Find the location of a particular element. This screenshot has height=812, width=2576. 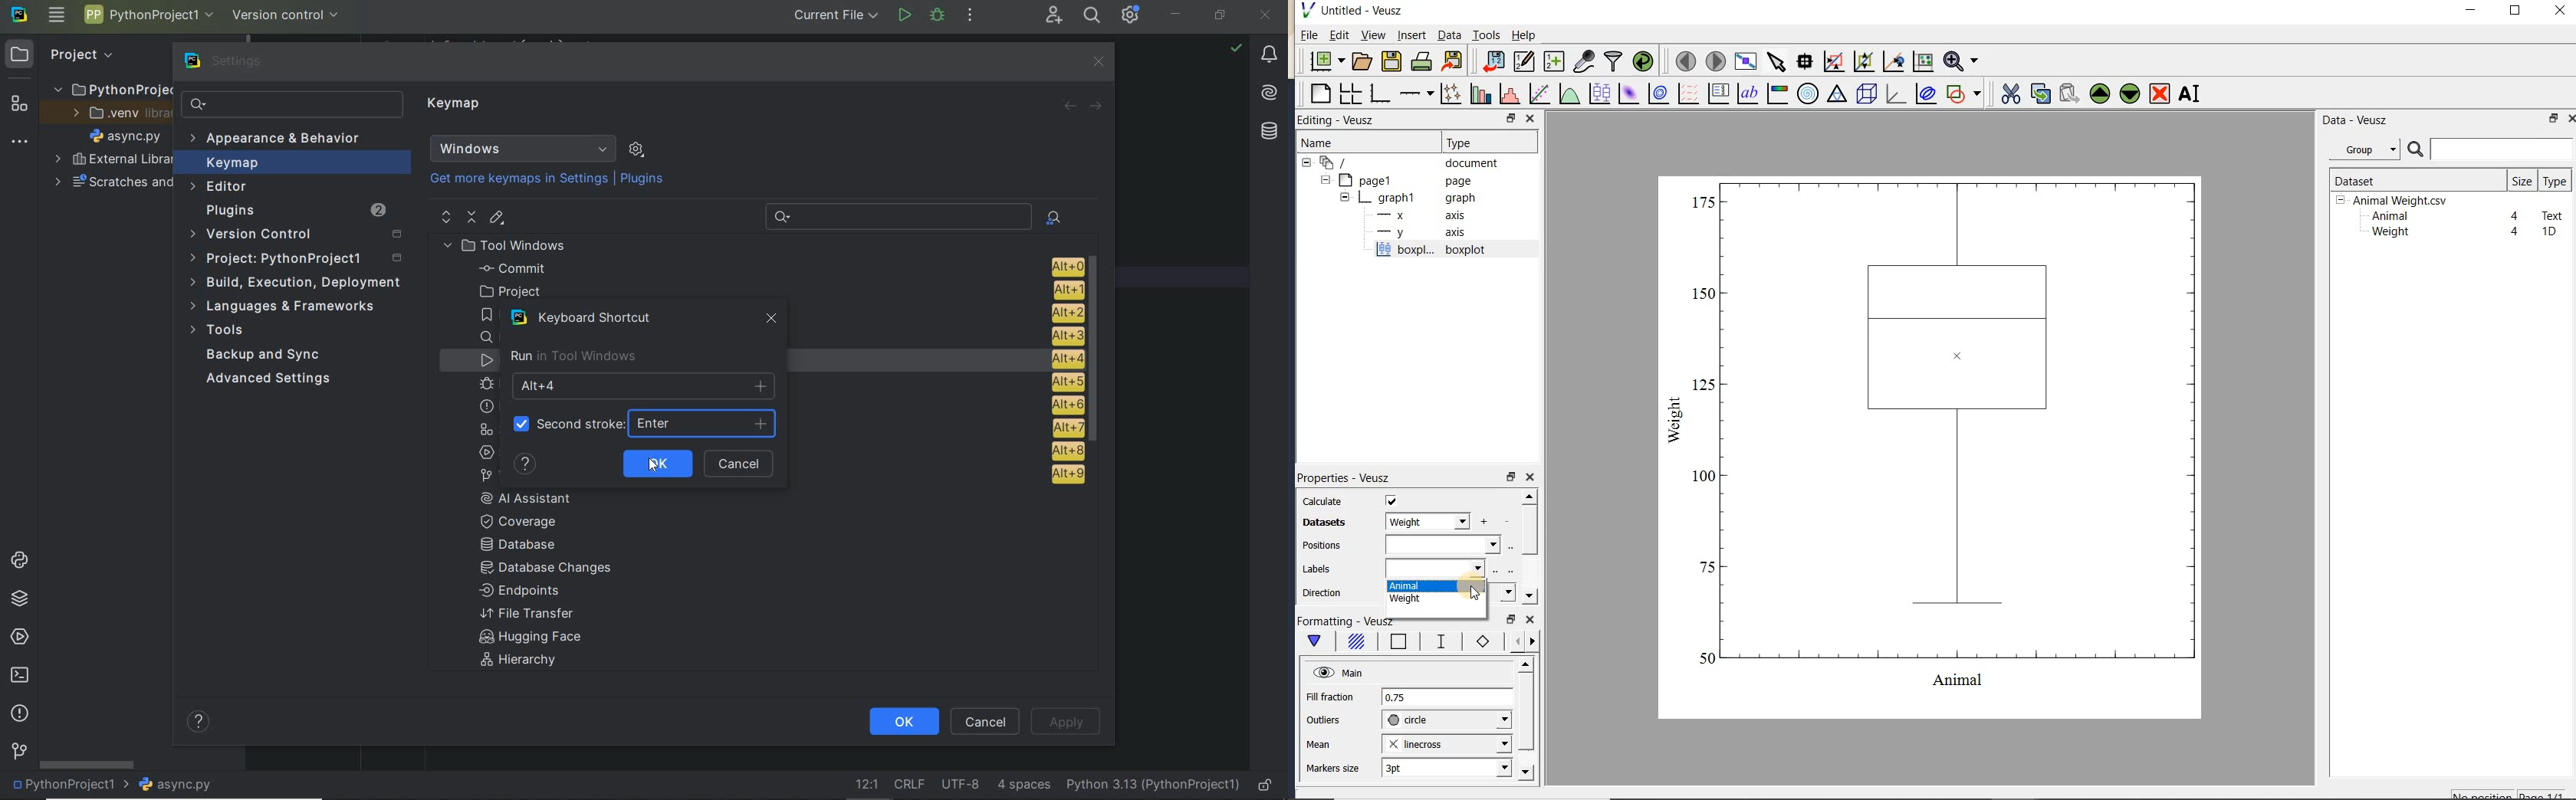

alt + 4 is located at coordinates (1060, 359).